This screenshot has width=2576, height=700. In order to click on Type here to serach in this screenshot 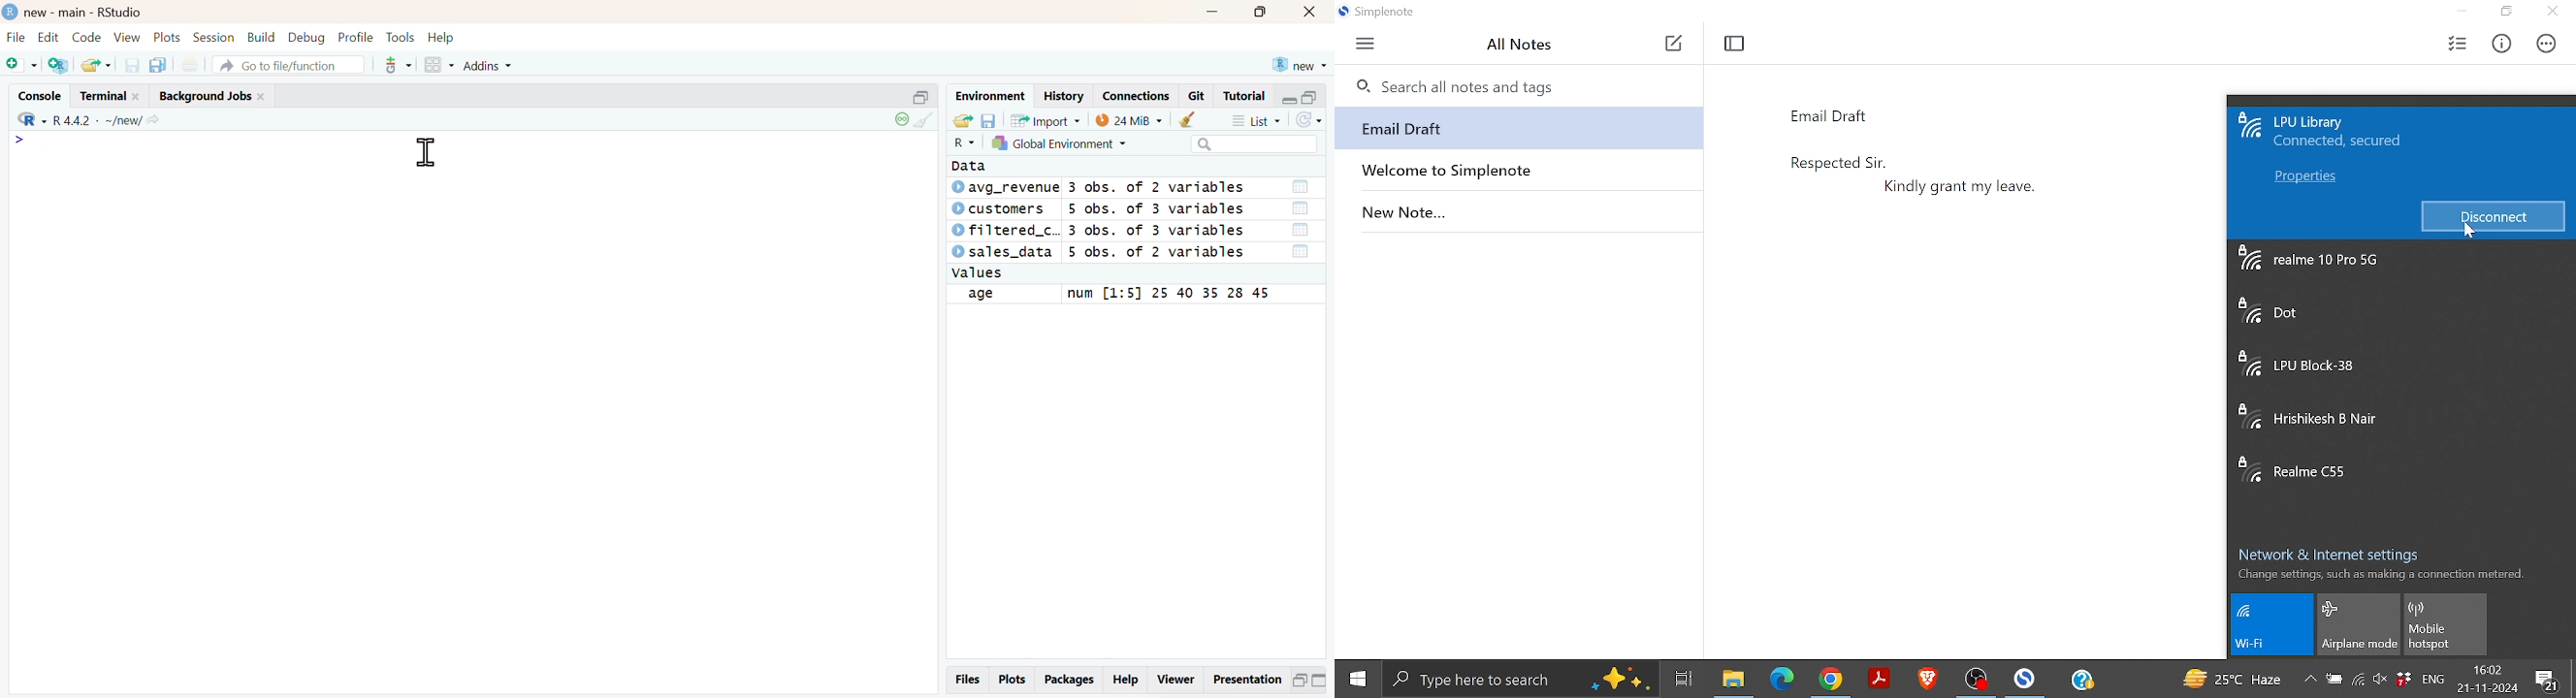, I will do `click(1521, 679)`.